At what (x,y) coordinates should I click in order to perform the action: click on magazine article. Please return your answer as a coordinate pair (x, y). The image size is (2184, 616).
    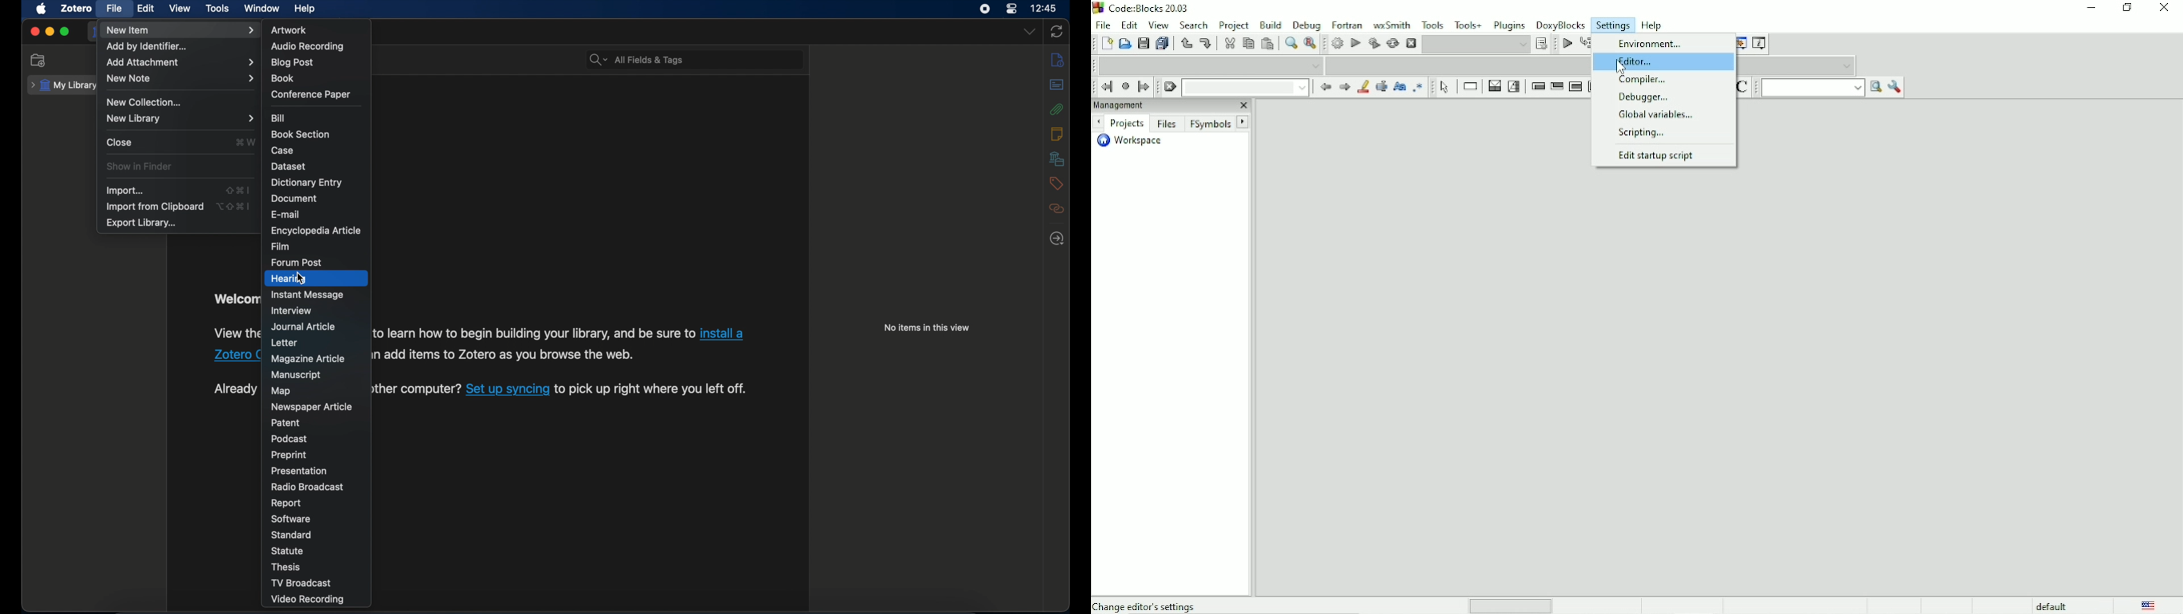
    Looking at the image, I should click on (308, 358).